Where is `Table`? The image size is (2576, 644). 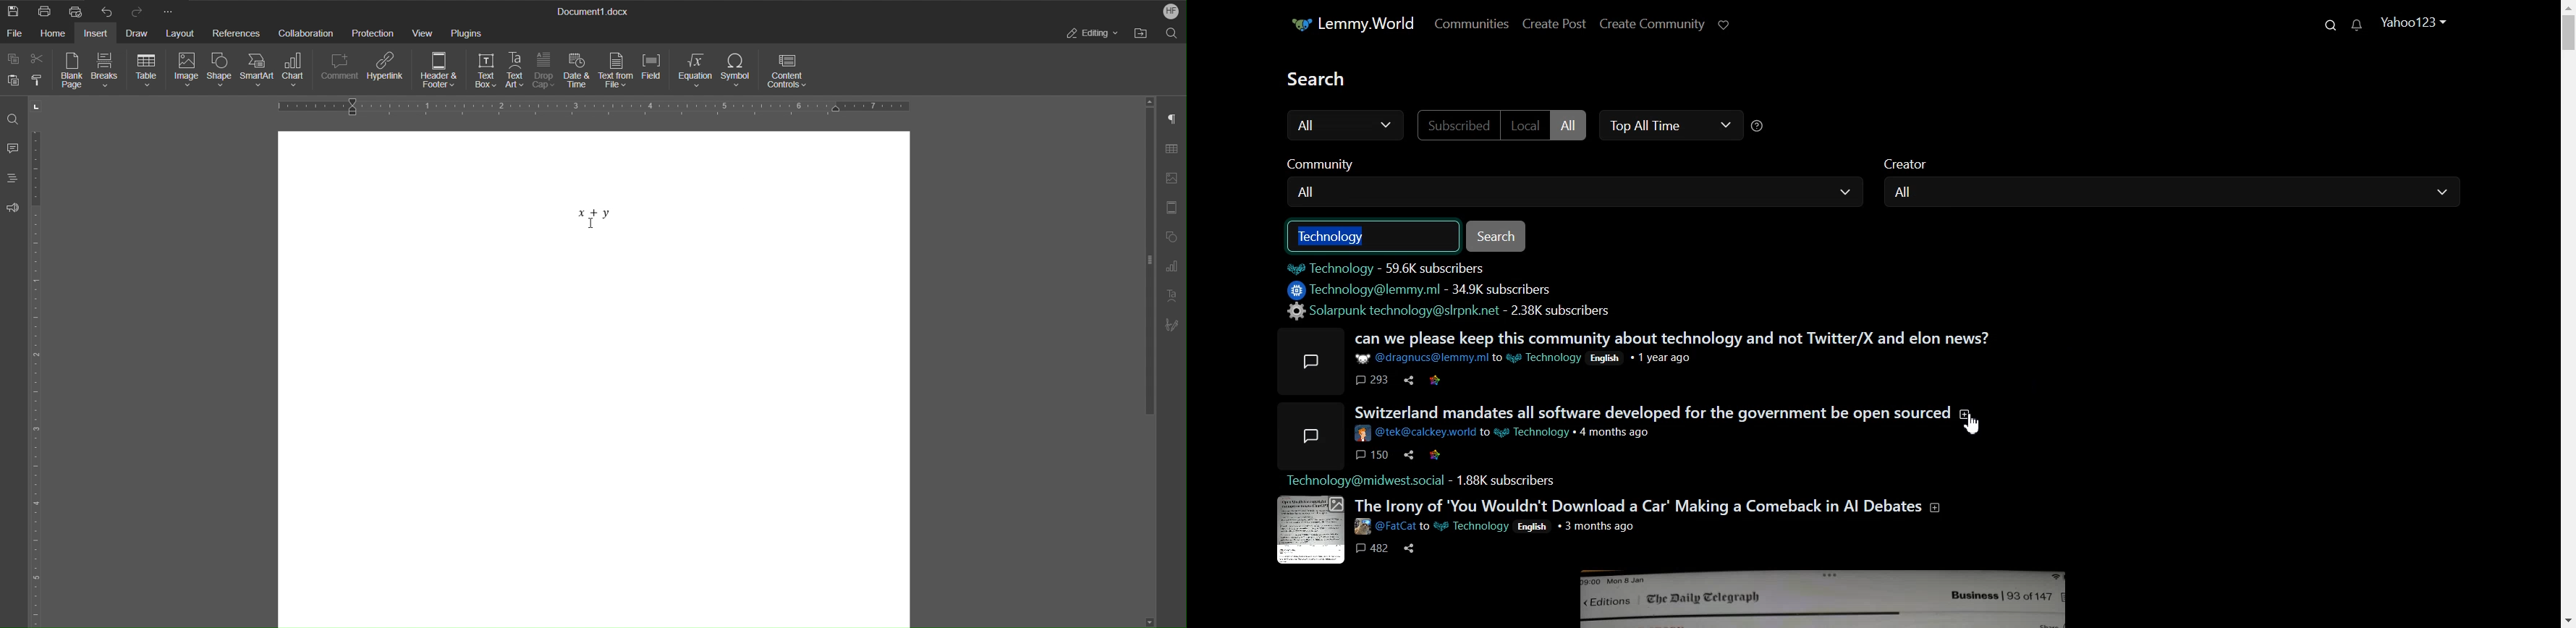
Table is located at coordinates (145, 71).